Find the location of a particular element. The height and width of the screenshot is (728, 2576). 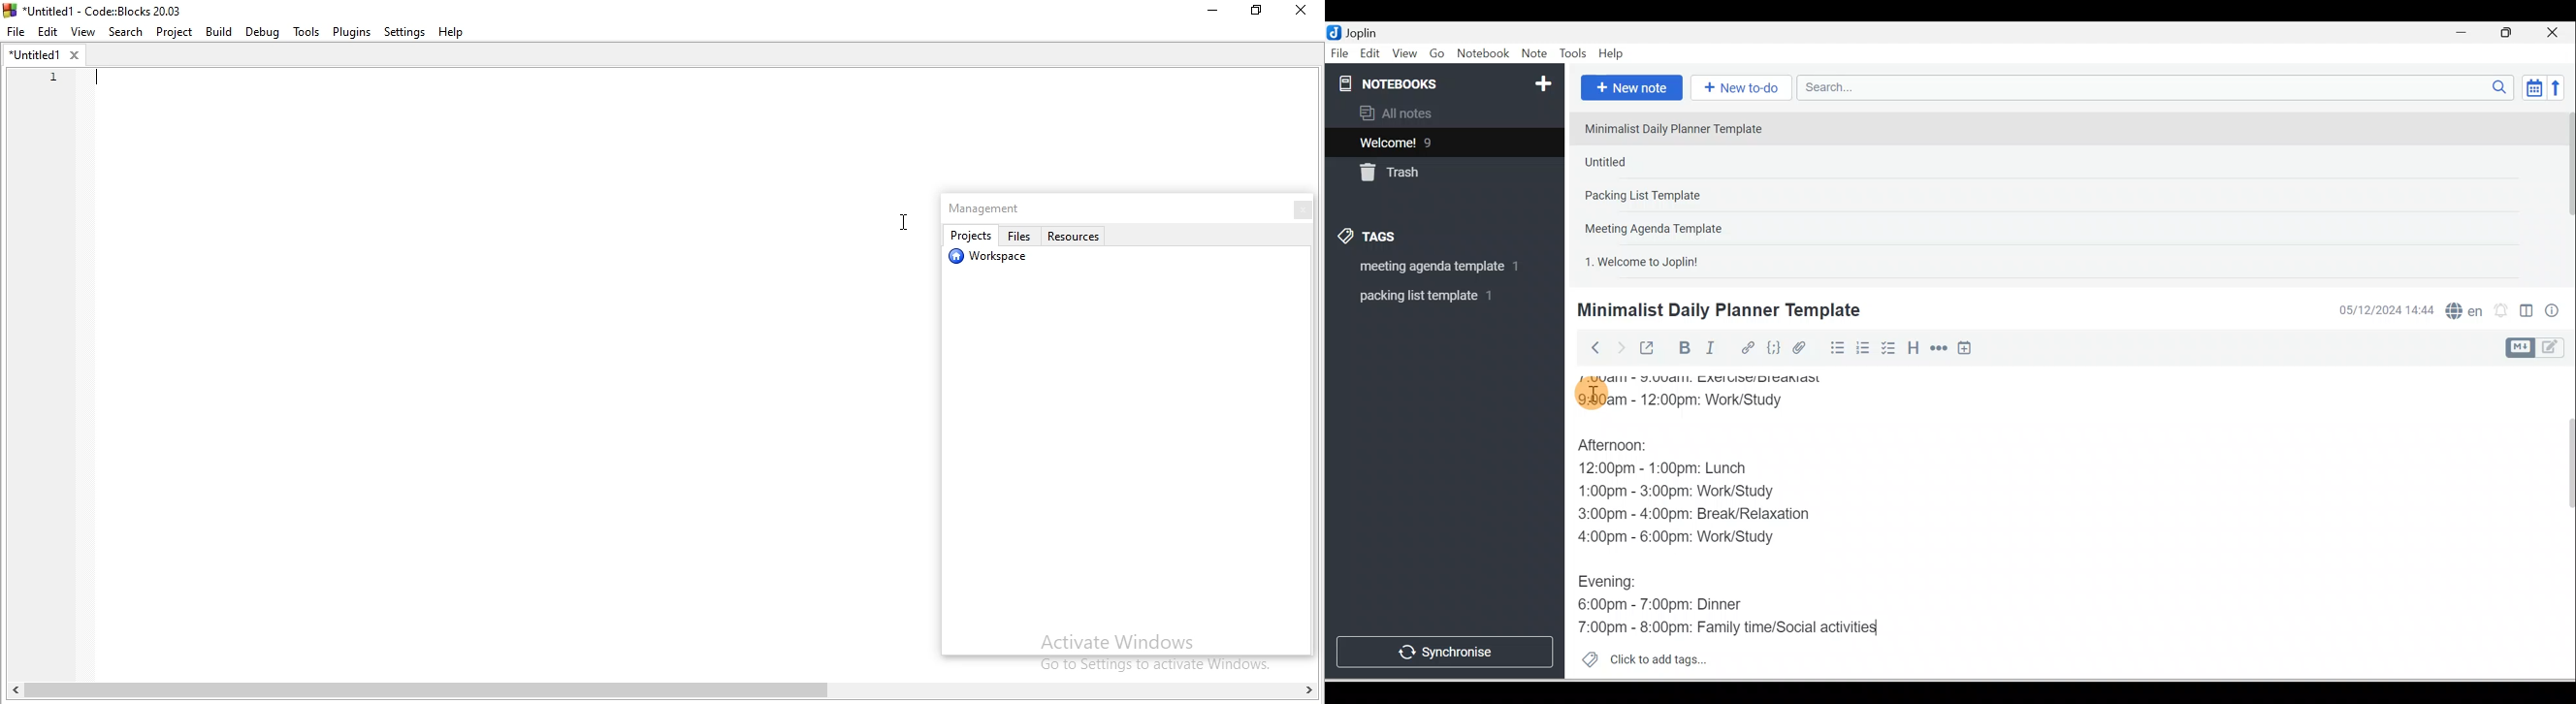

3:00pm - 4:00pm: Break/Relaxation is located at coordinates (1722, 514).